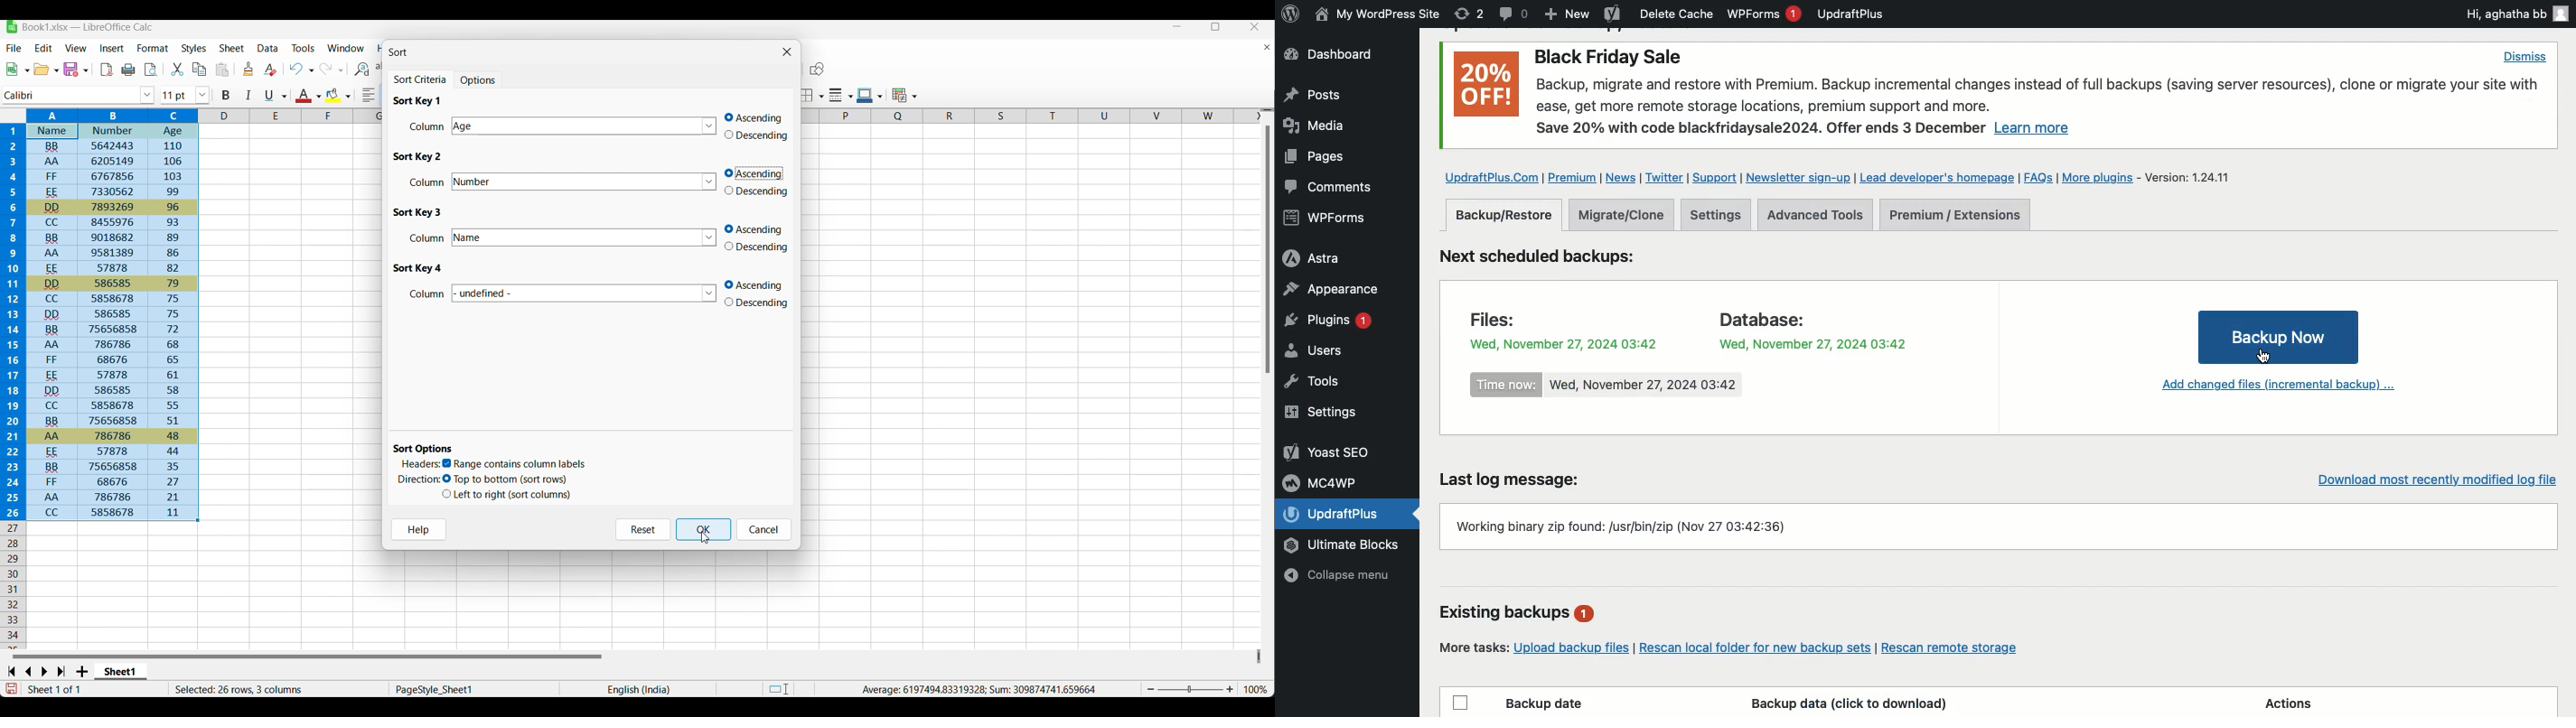  I want to click on MC4WP, so click(1325, 481).